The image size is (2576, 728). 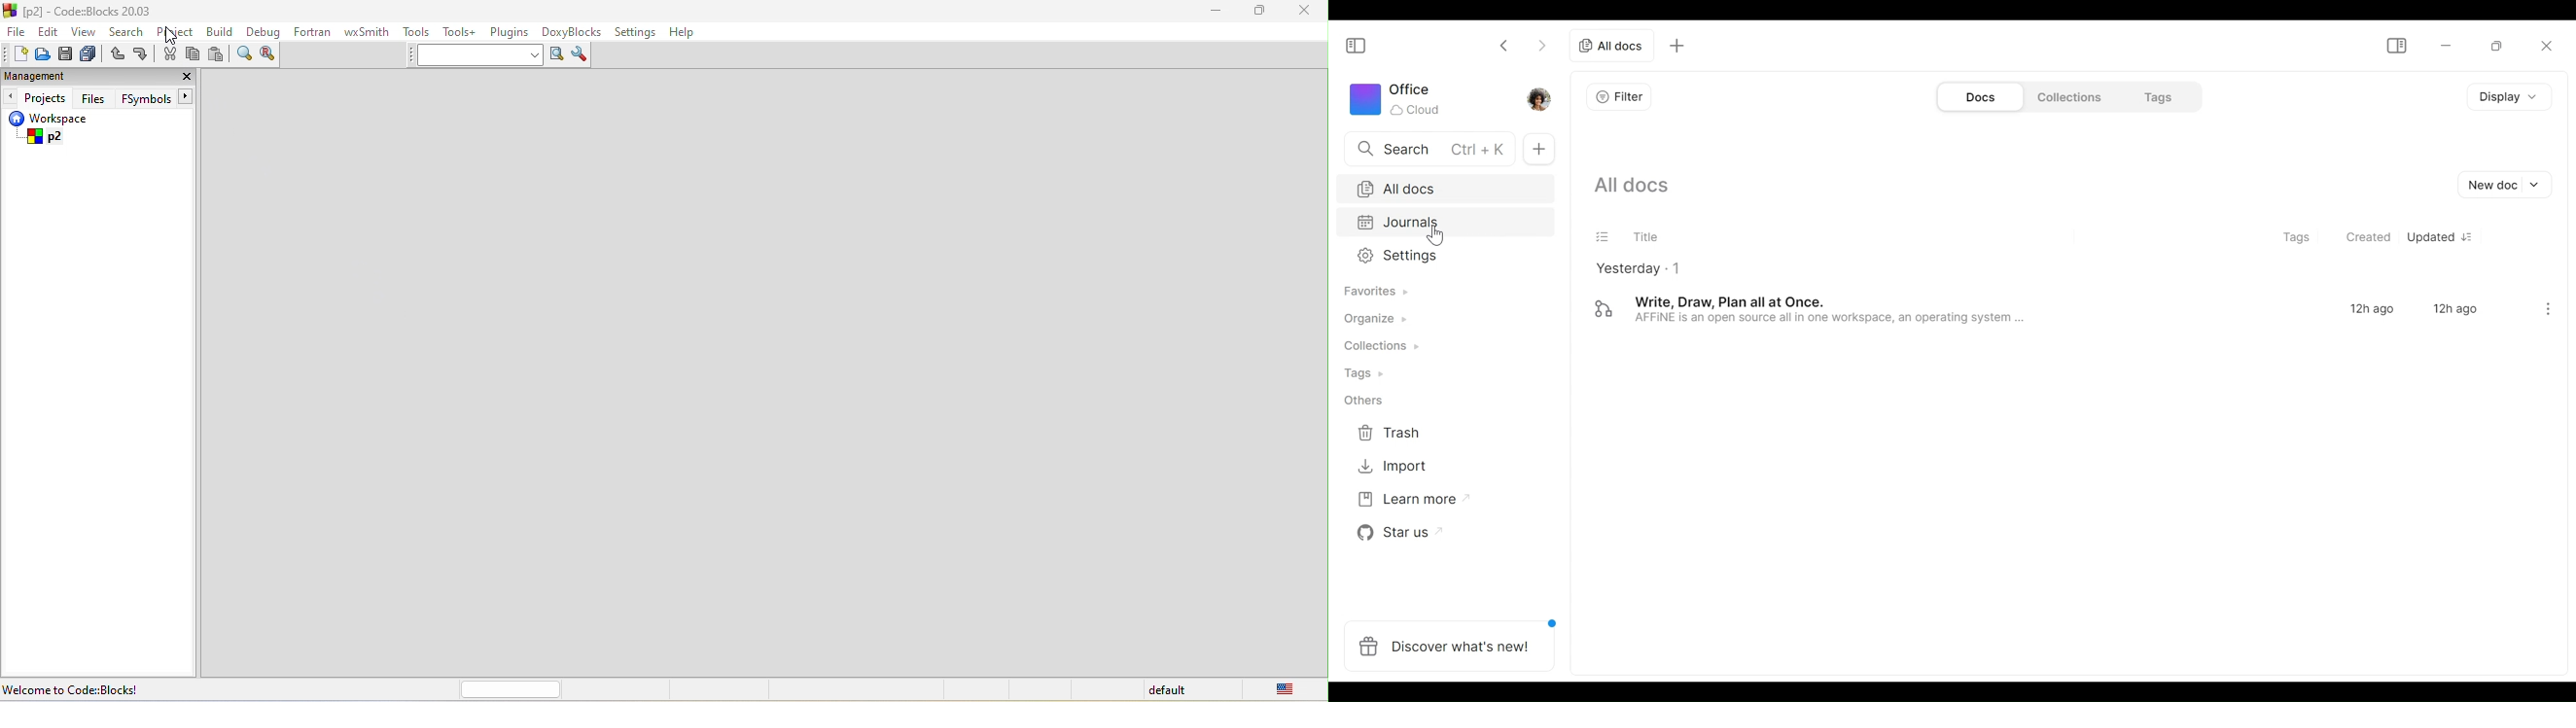 What do you see at coordinates (315, 35) in the screenshot?
I see `fortran` at bounding box center [315, 35].